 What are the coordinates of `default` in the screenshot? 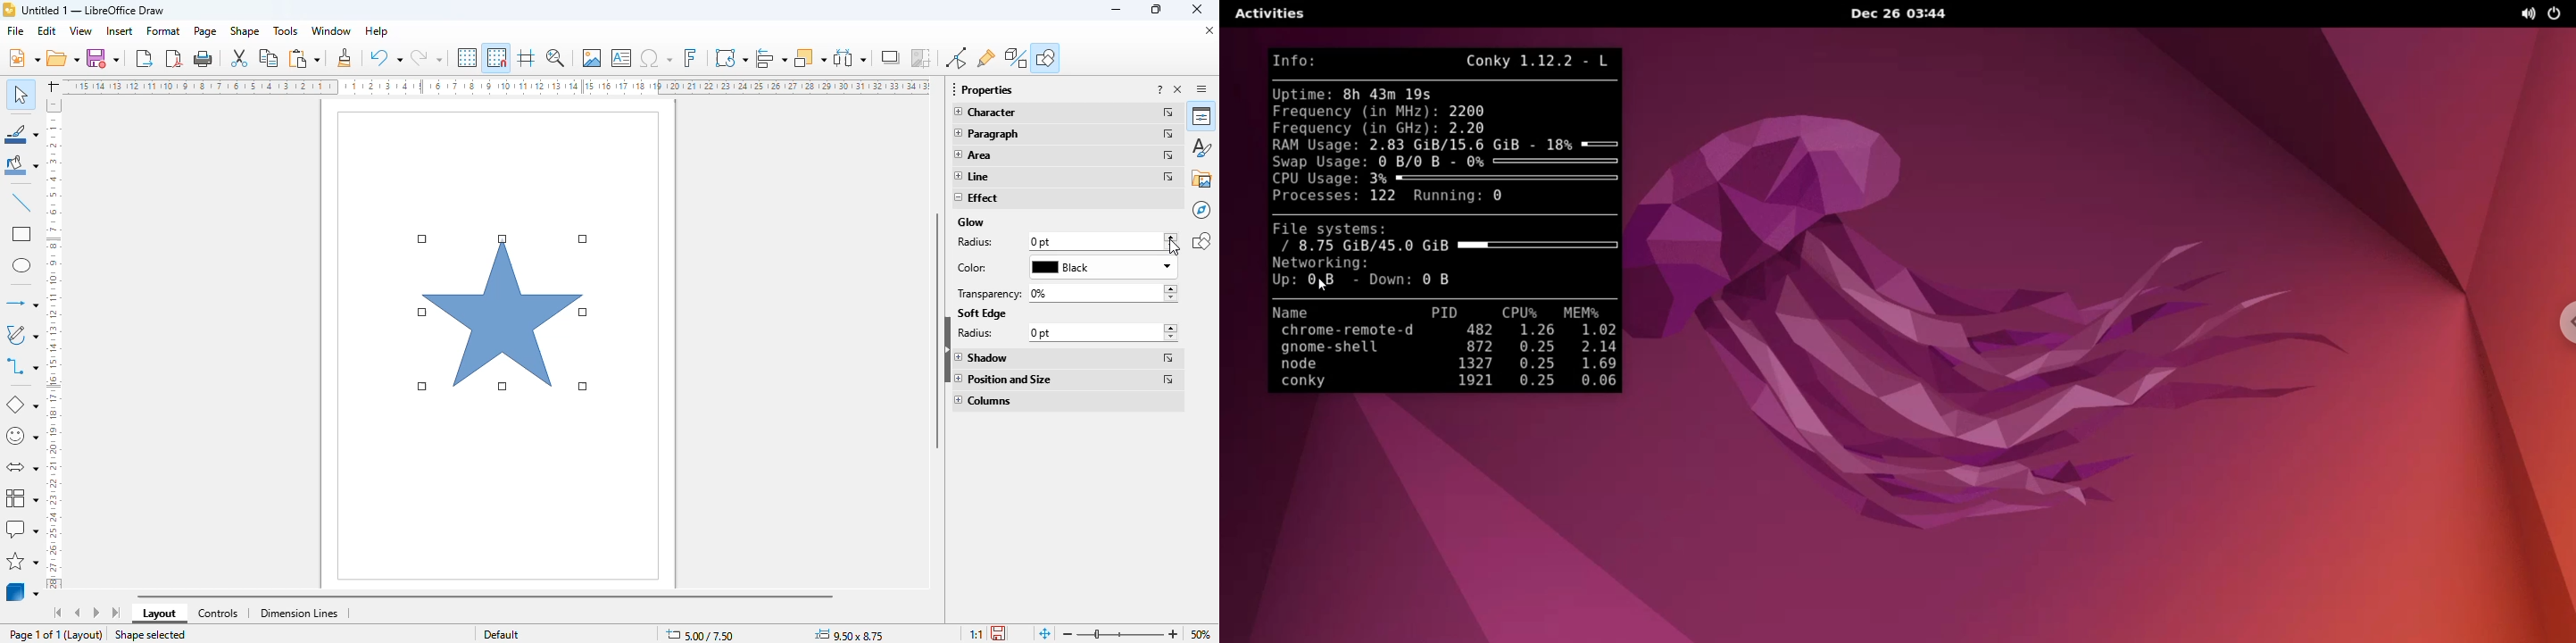 It's located at (502, 633).